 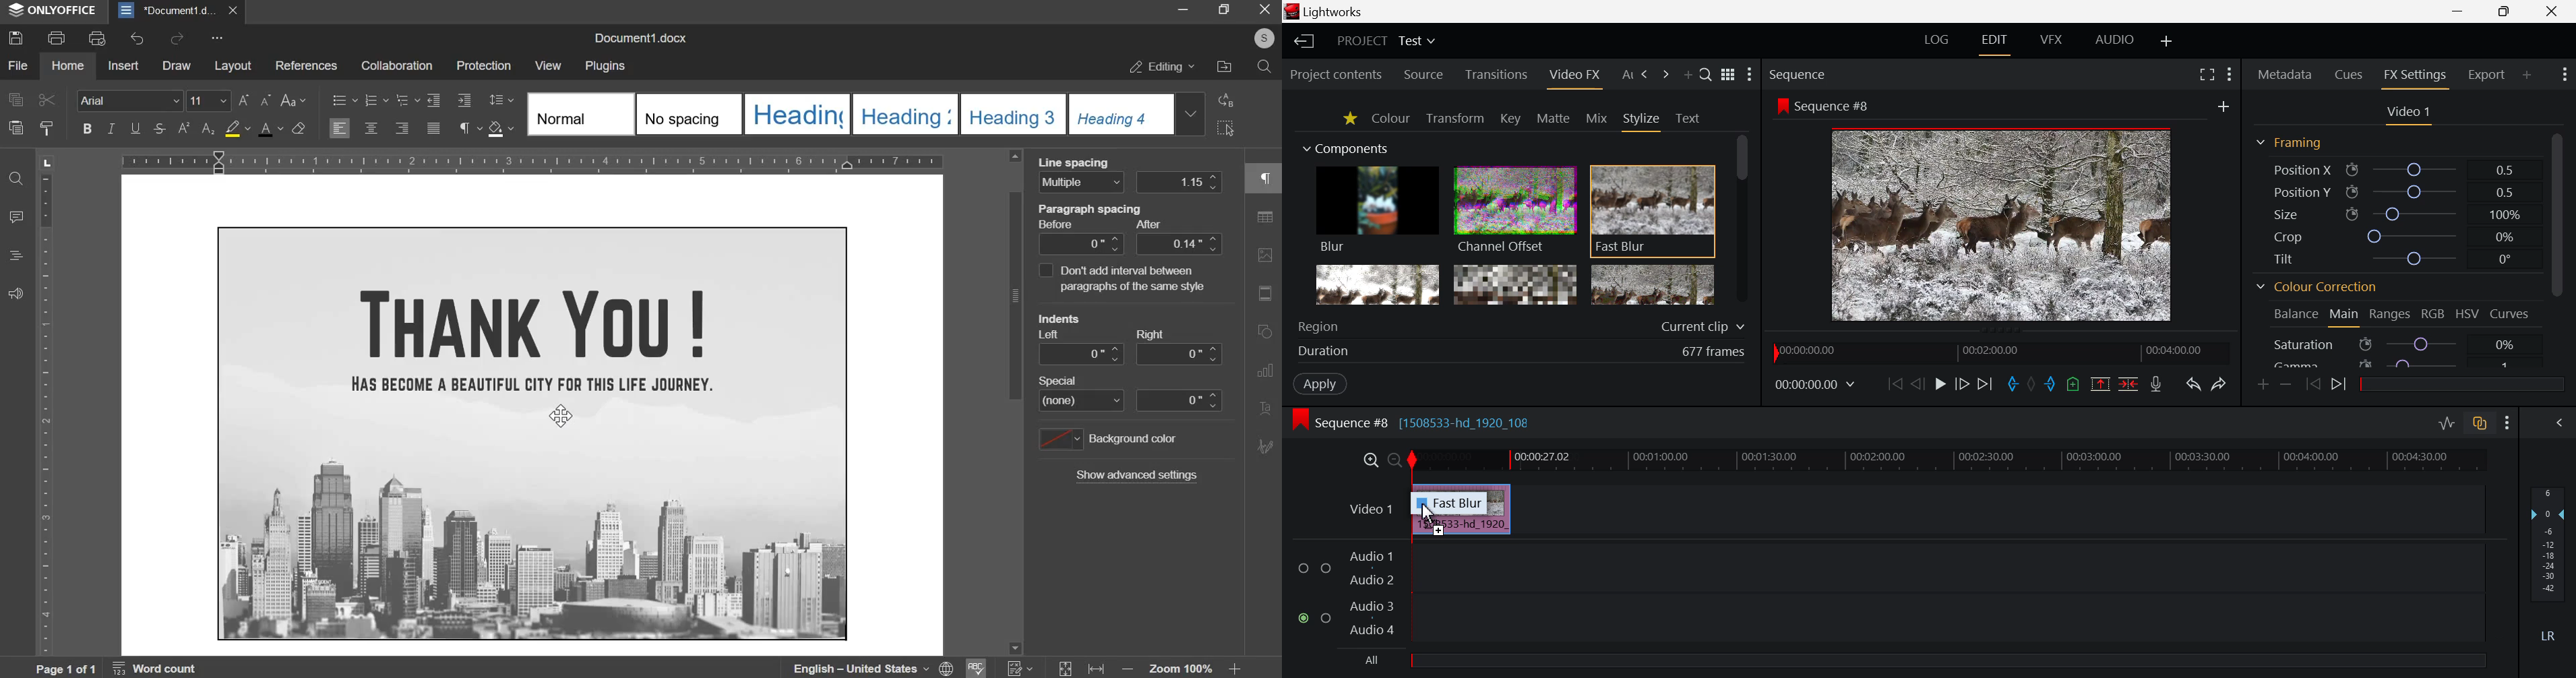 What do you see at coordinates (209, 100) in the screenshot?
I see `font size` at bounding box center [209, 100].